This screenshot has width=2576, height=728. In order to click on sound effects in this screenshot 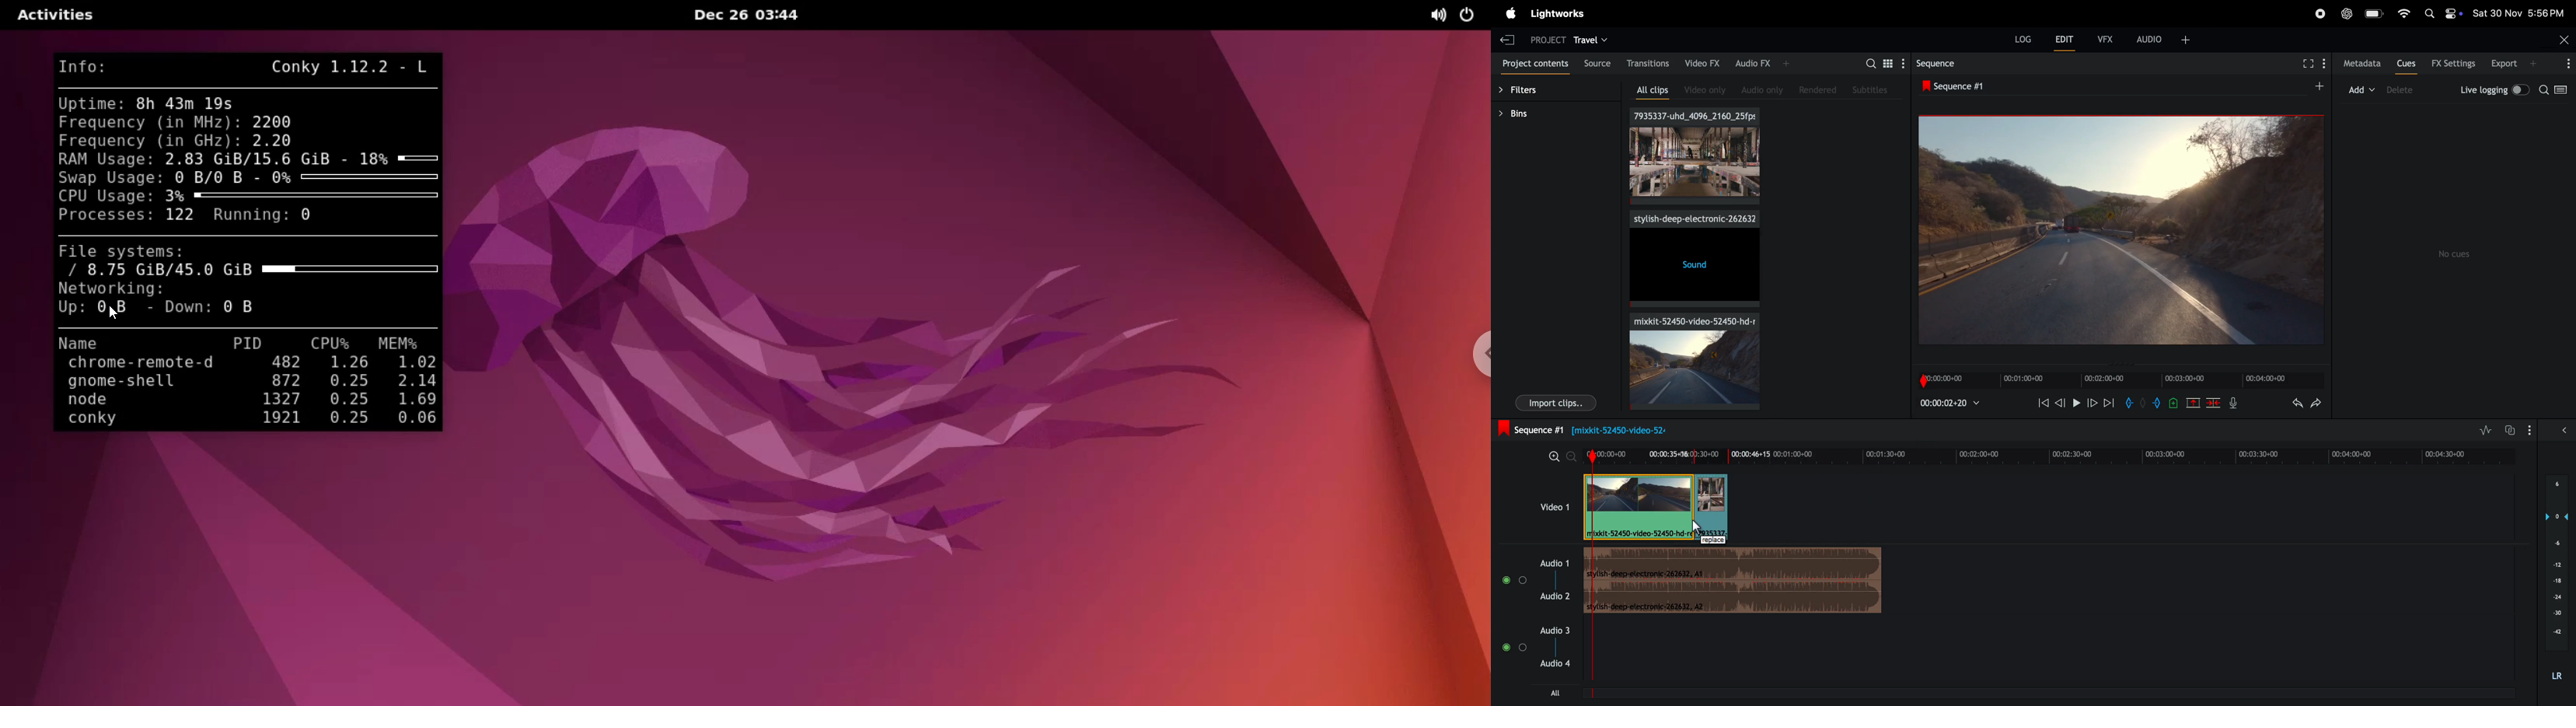, I will do `click(1693, 259)`.